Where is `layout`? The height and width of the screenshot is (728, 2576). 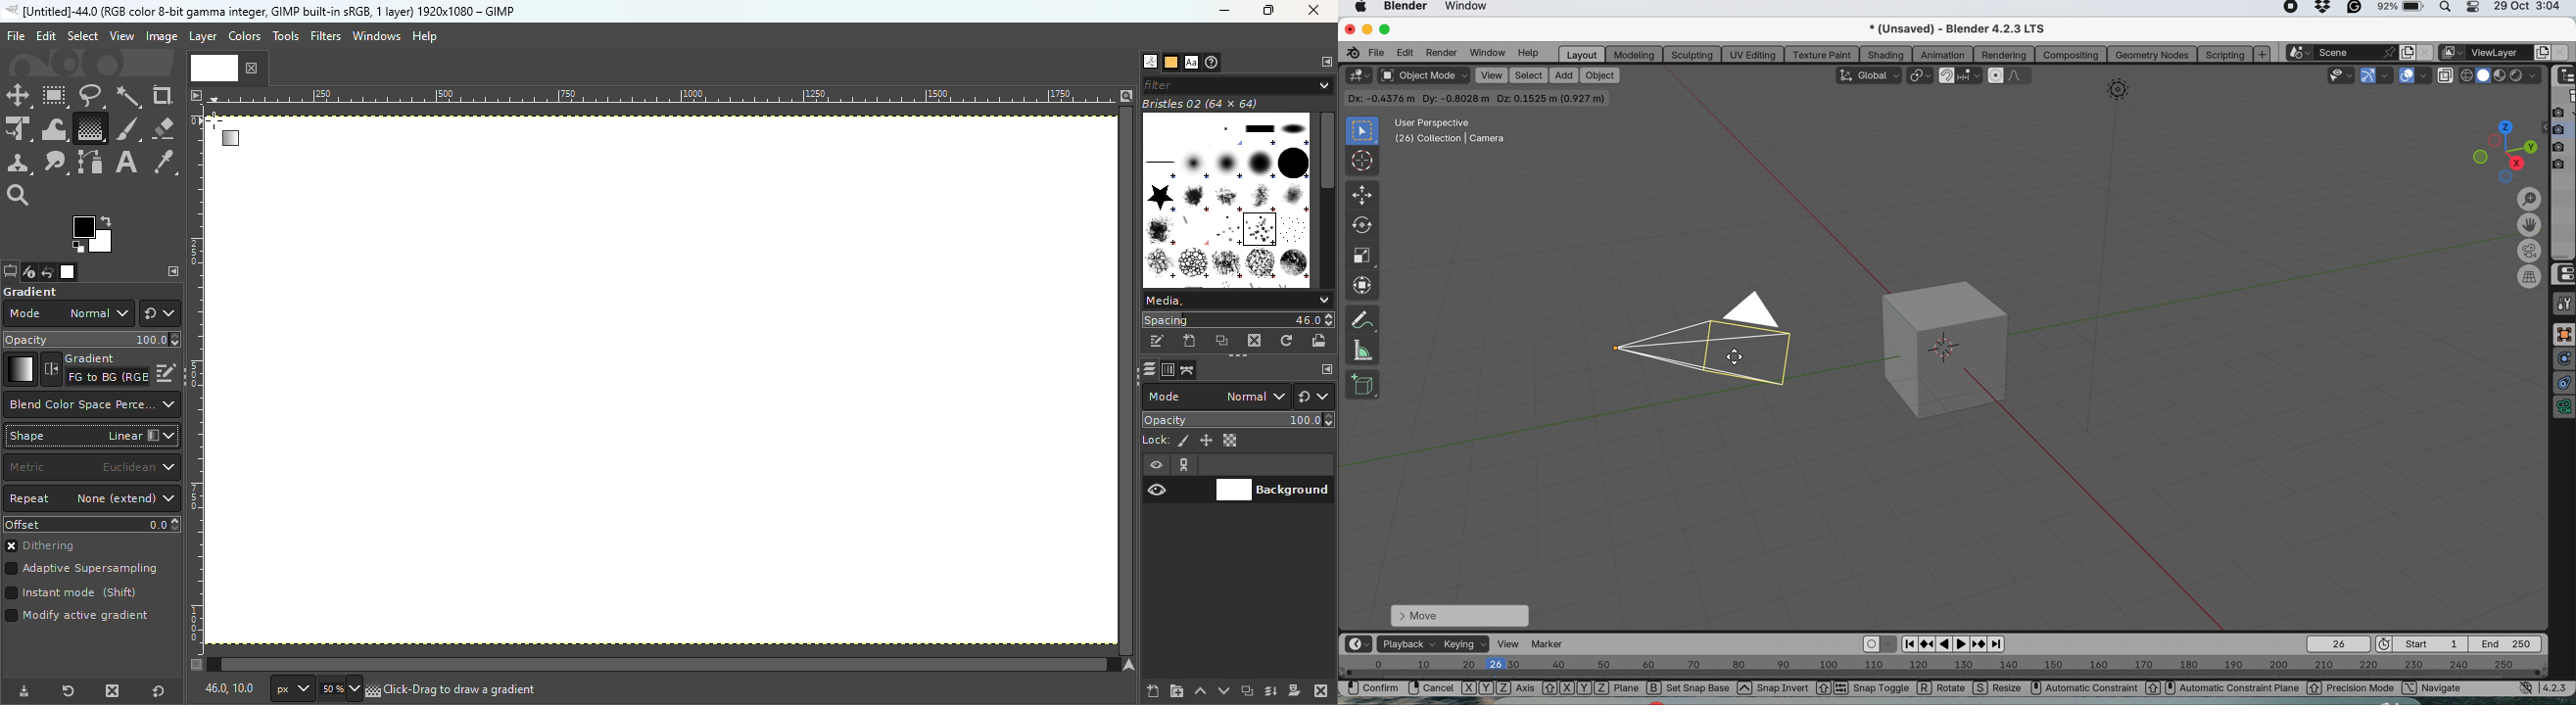 layout is located at coordinates (1581, 54).